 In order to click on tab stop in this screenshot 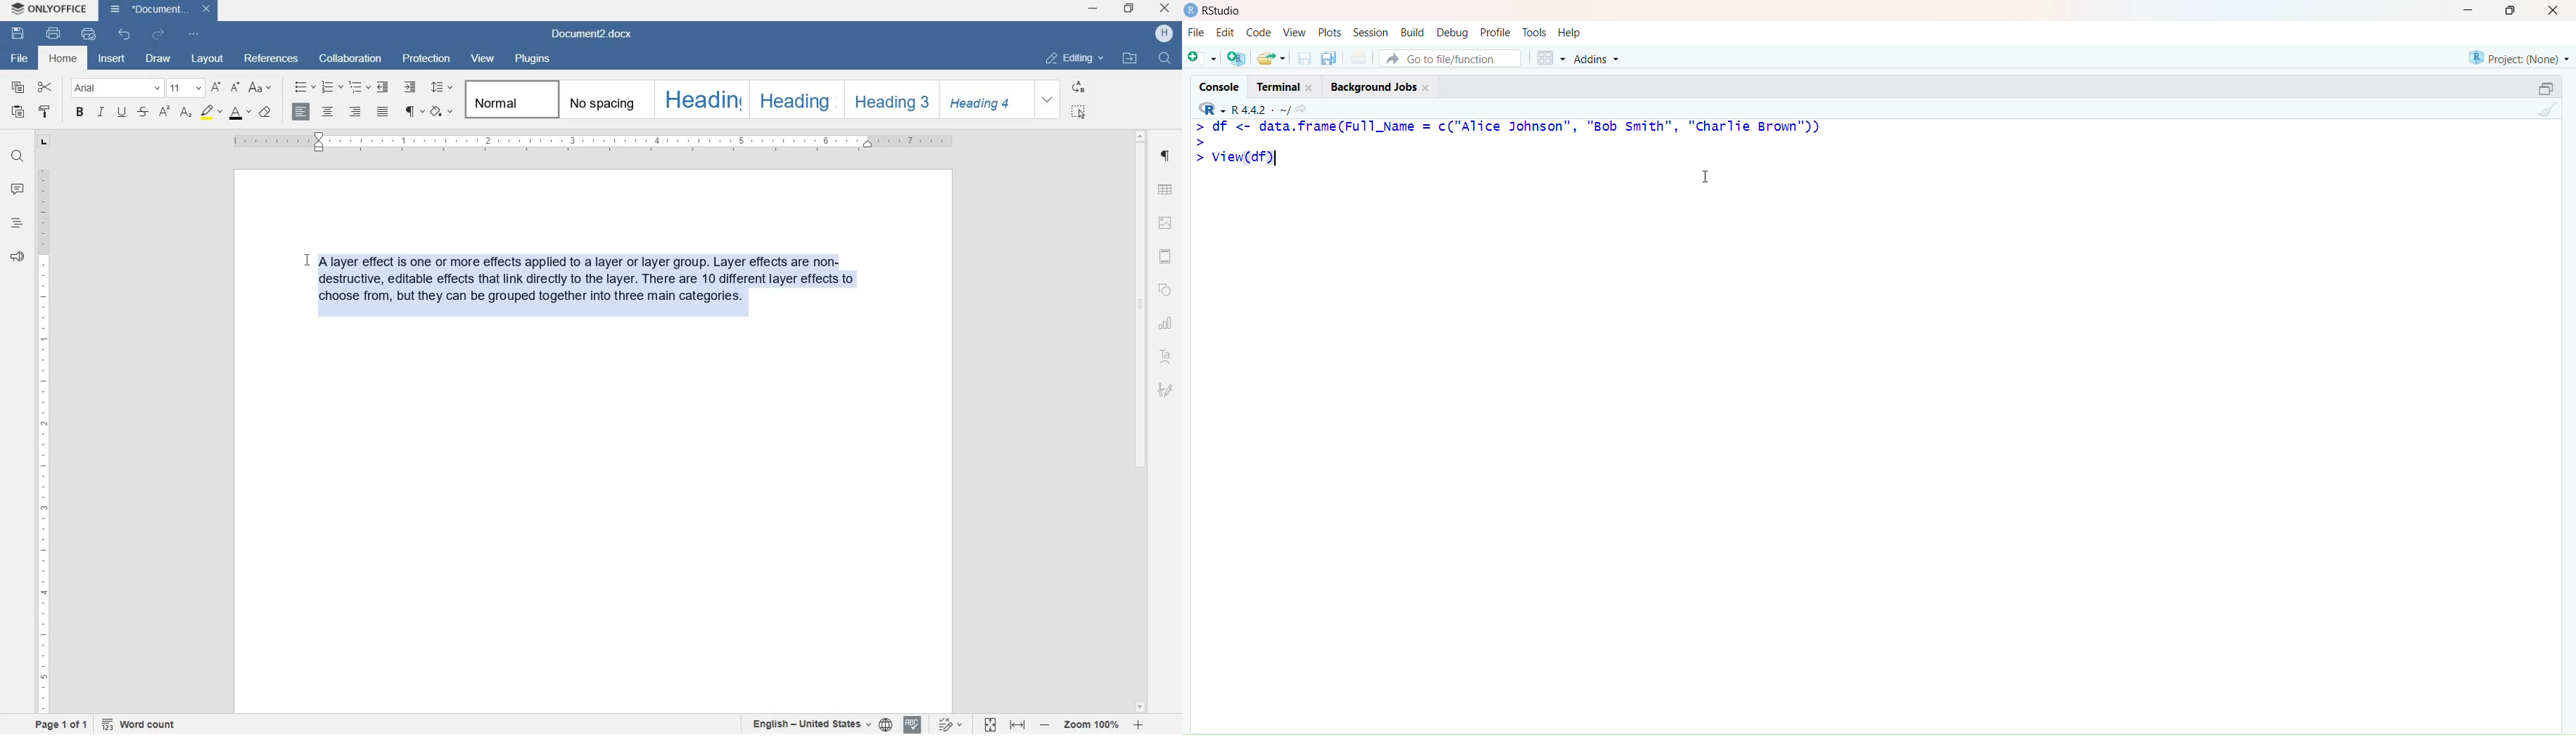, I will do `click(43, 144)`.